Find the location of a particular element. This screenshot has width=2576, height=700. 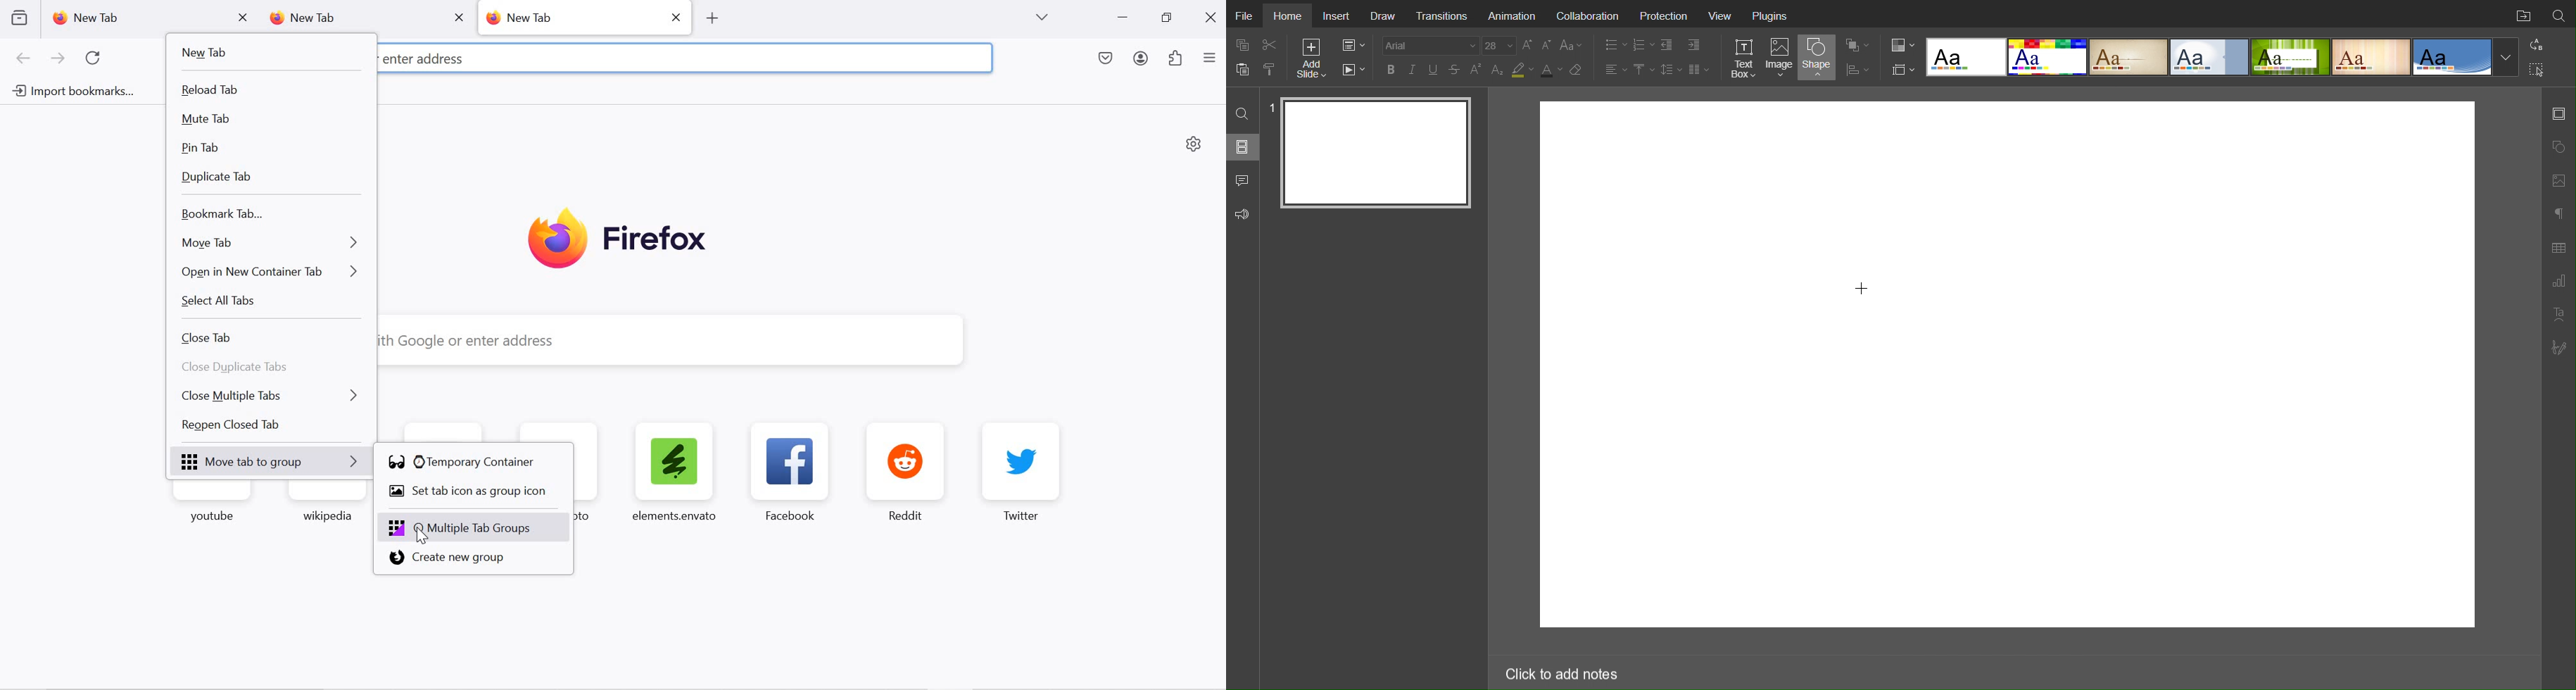

Collaboration is located at coordinates (1588, 15).